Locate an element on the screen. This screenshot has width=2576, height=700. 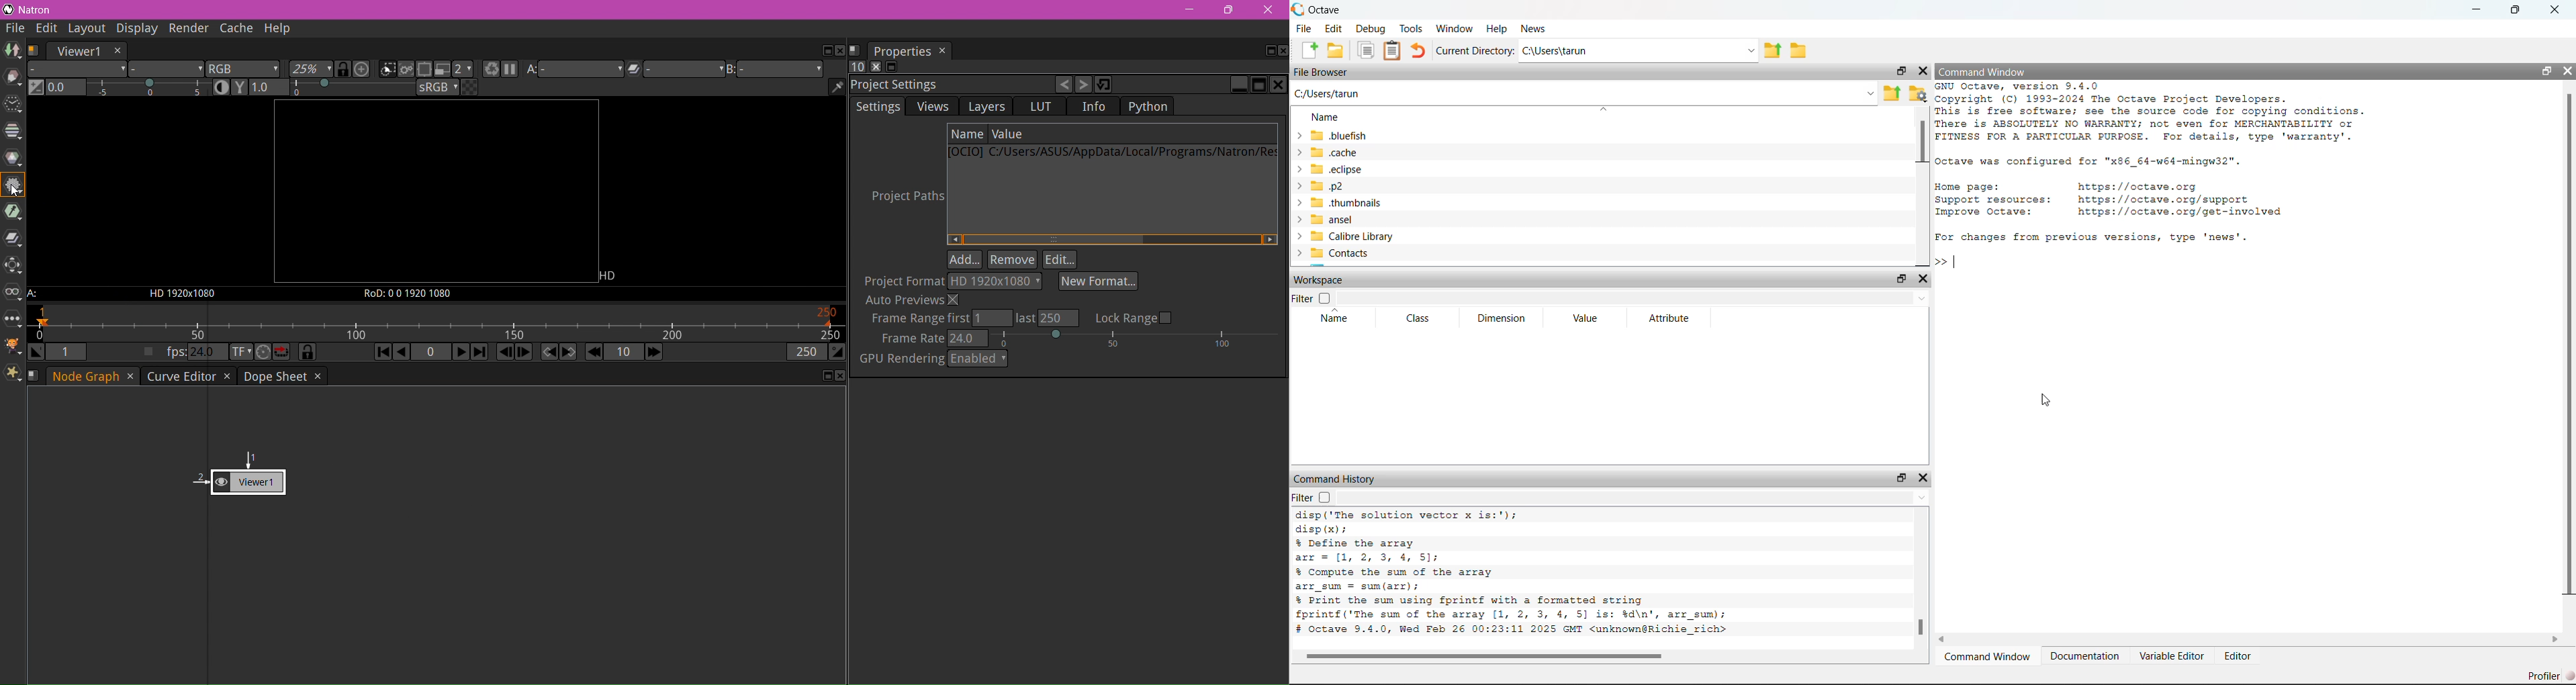
logo is located at coordinates (1299, 9).